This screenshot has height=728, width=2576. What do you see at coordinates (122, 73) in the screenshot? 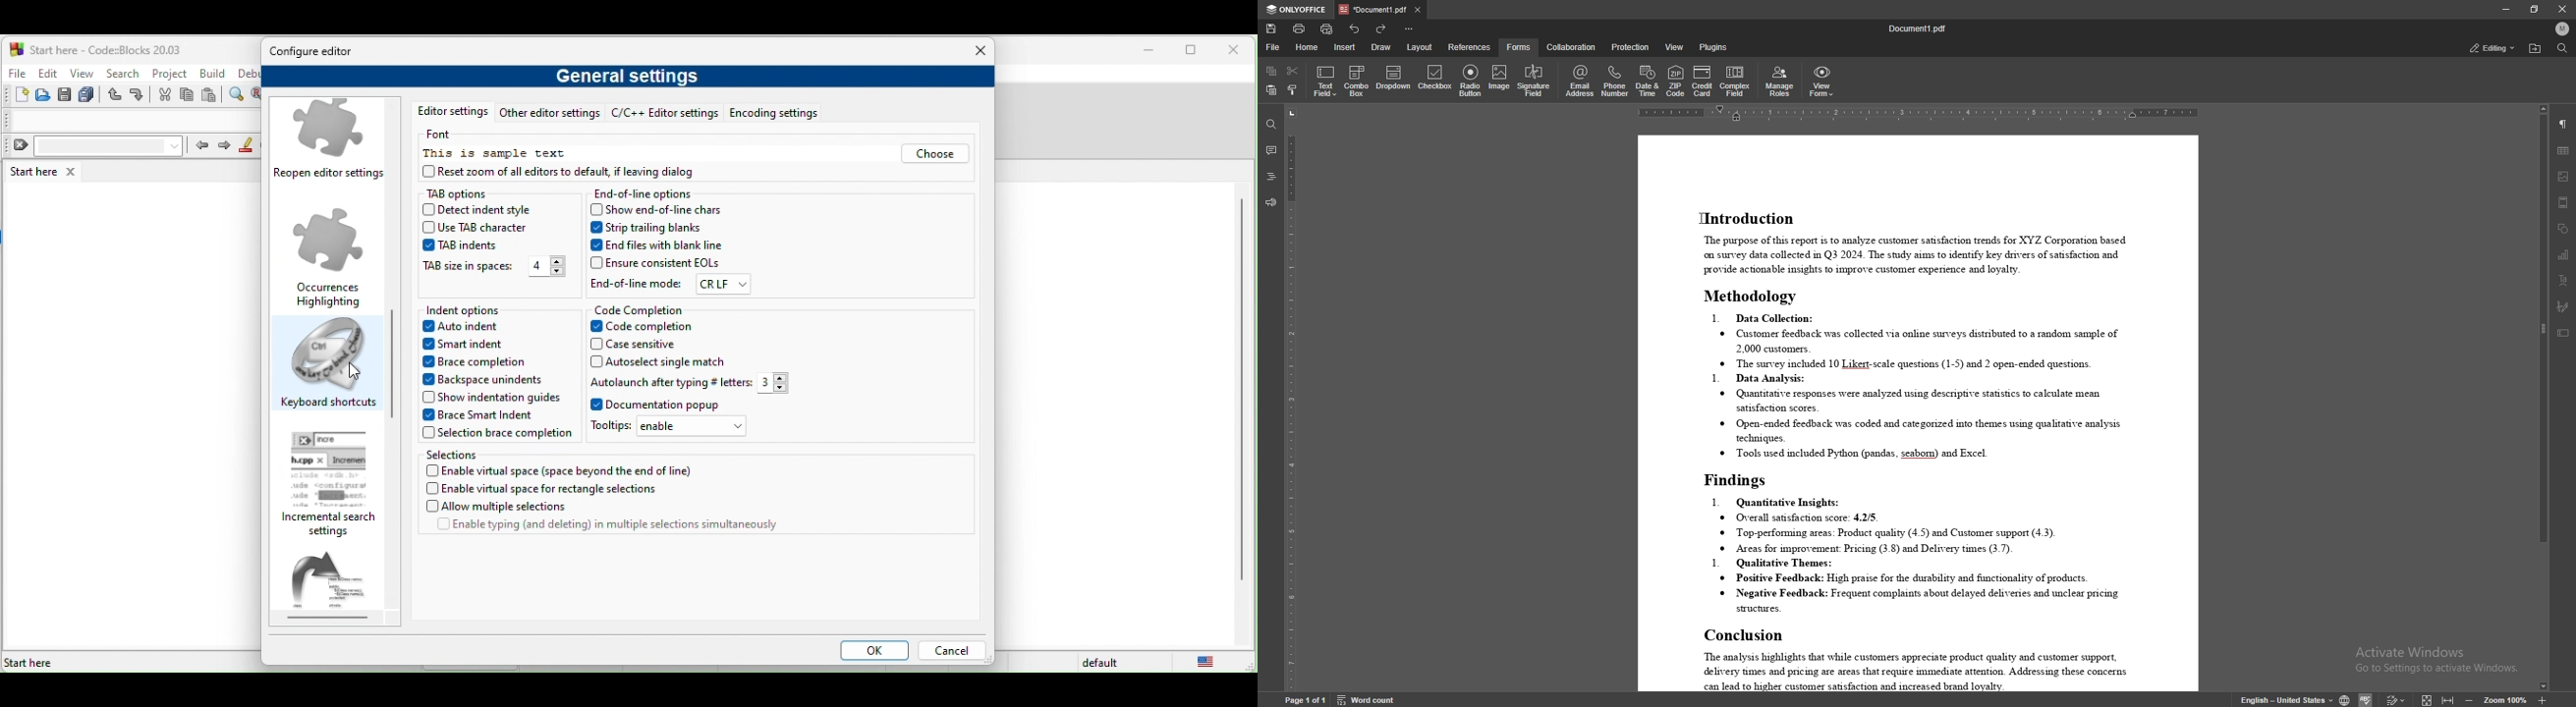
I see `search` at bounding box center [122, 73].